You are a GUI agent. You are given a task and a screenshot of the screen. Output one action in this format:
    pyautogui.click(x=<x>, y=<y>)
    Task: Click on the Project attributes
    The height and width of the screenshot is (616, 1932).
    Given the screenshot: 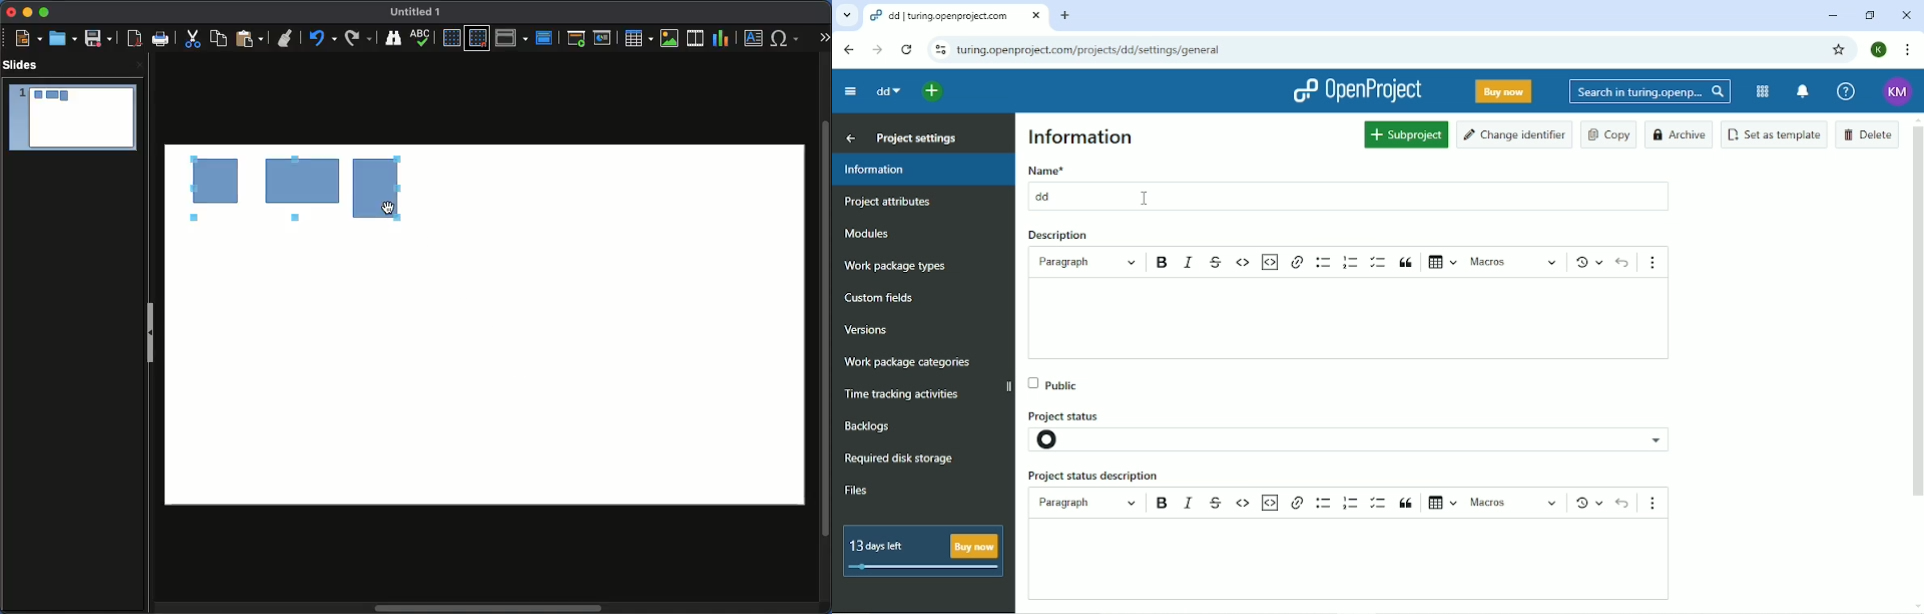 What is the action you would take?
    pyautogui.click(x=889, y=204)
    